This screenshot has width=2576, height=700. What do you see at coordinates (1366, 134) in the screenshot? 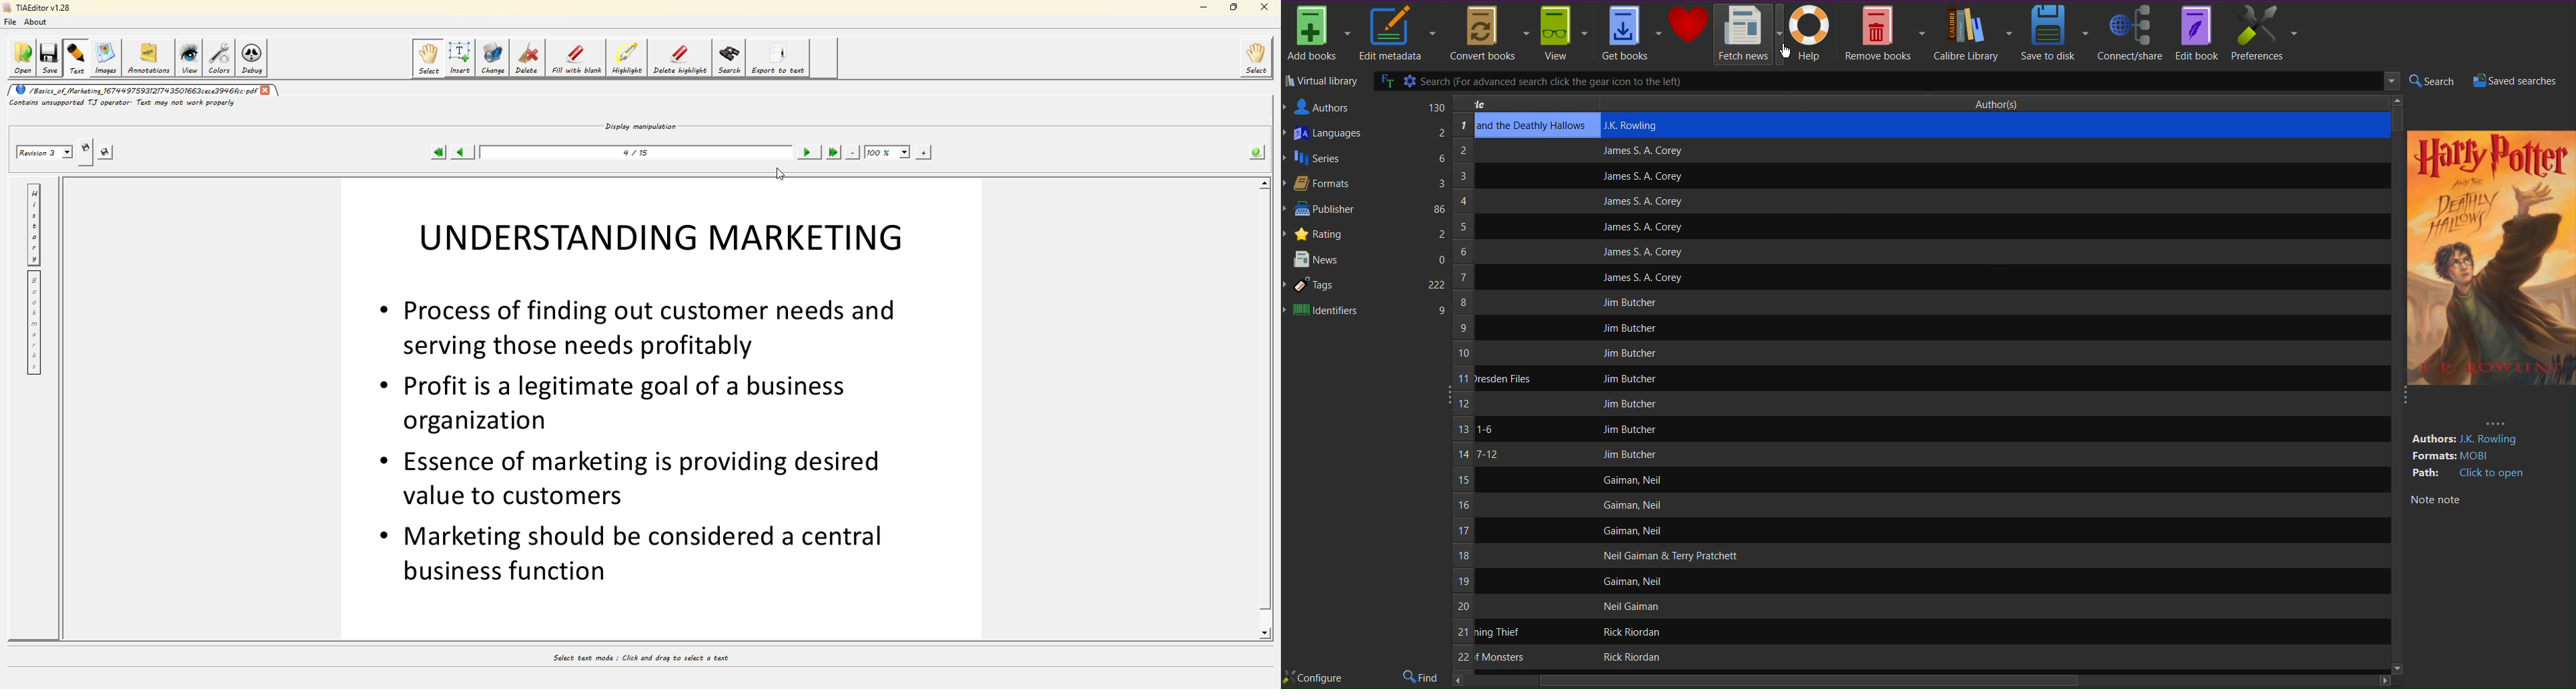
I see `Languages` at bounding box center [1366, 134].